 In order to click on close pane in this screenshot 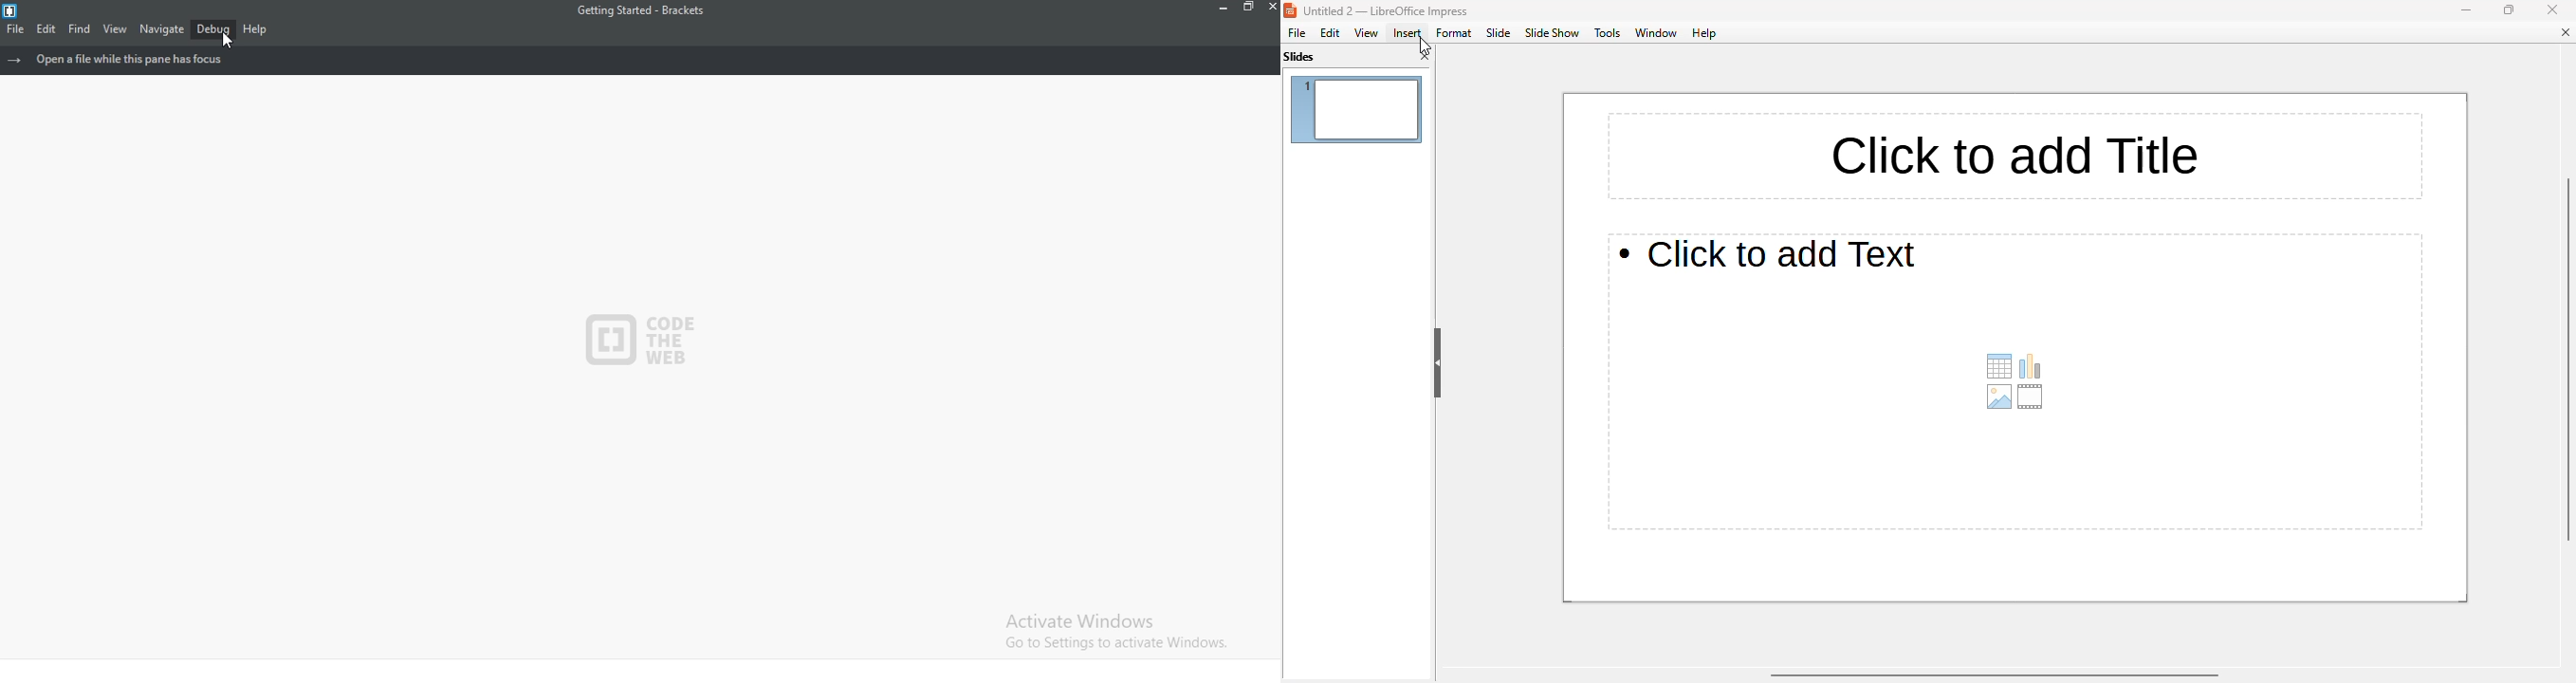, I will do `click(1425, 56)`.